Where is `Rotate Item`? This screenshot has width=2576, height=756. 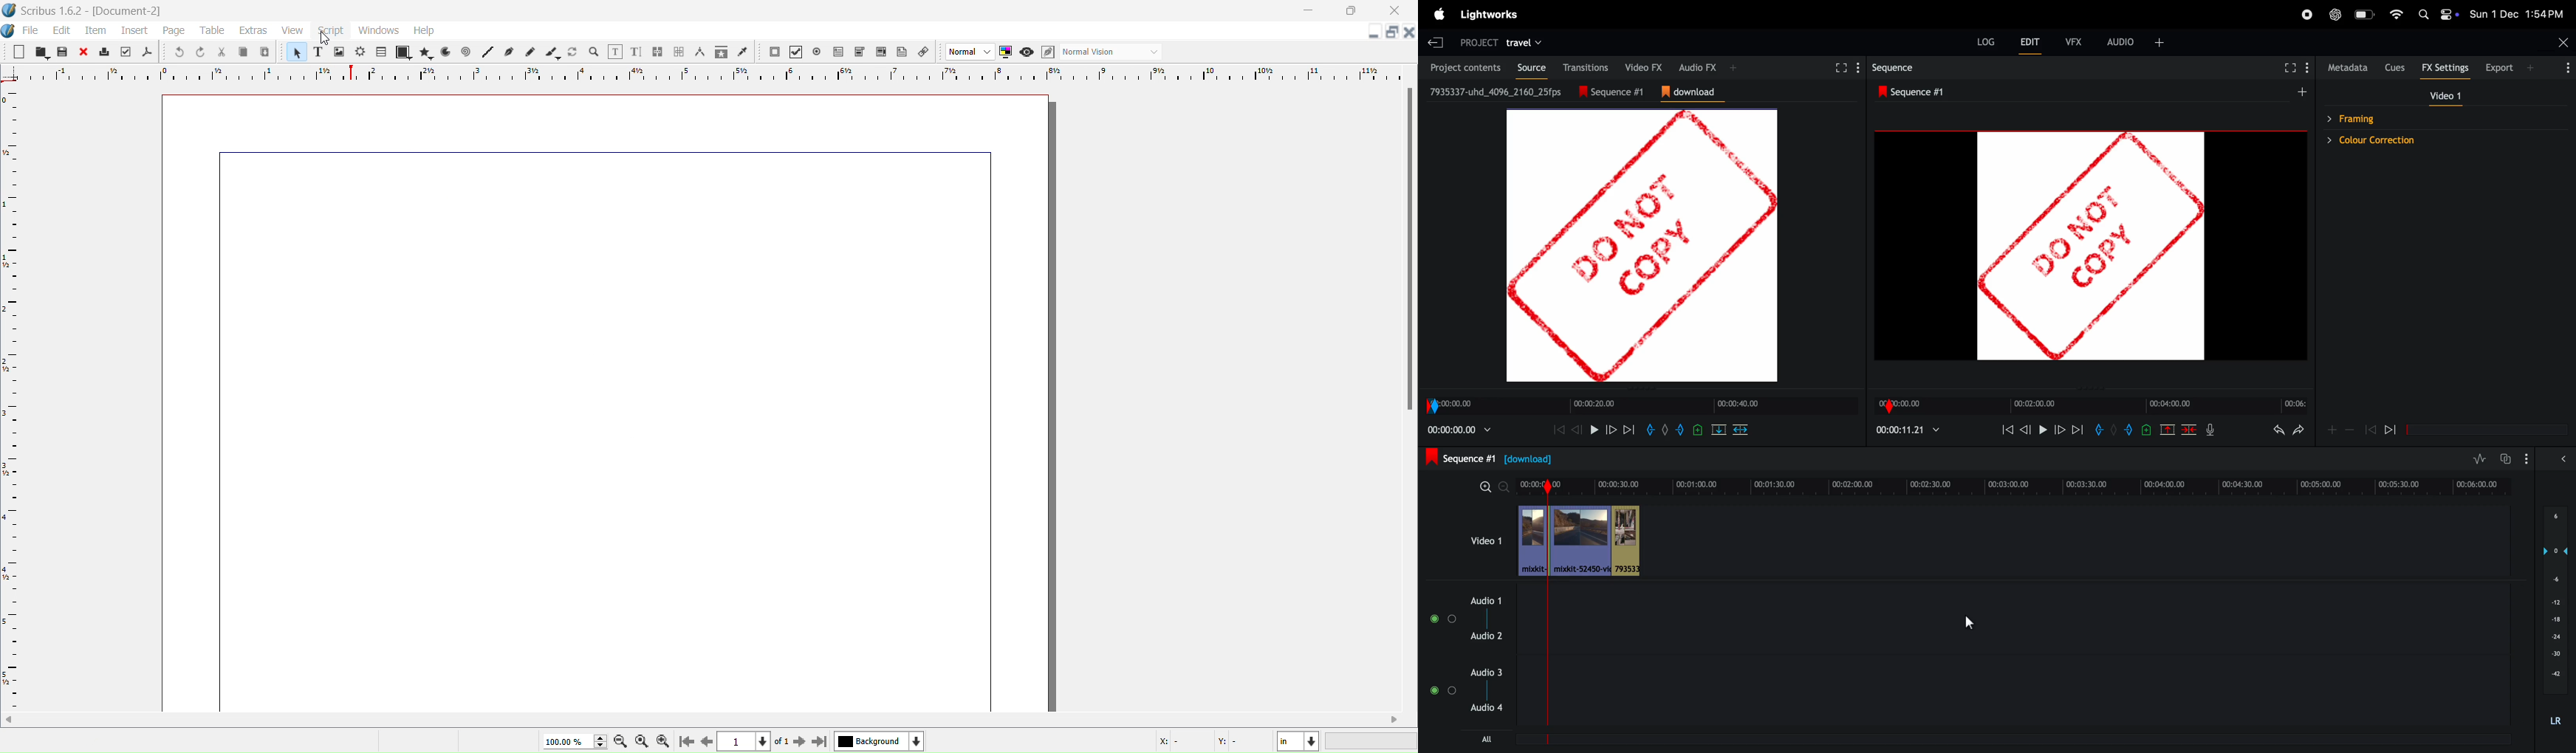
Rotate Item is located at coordinates (572, 52).